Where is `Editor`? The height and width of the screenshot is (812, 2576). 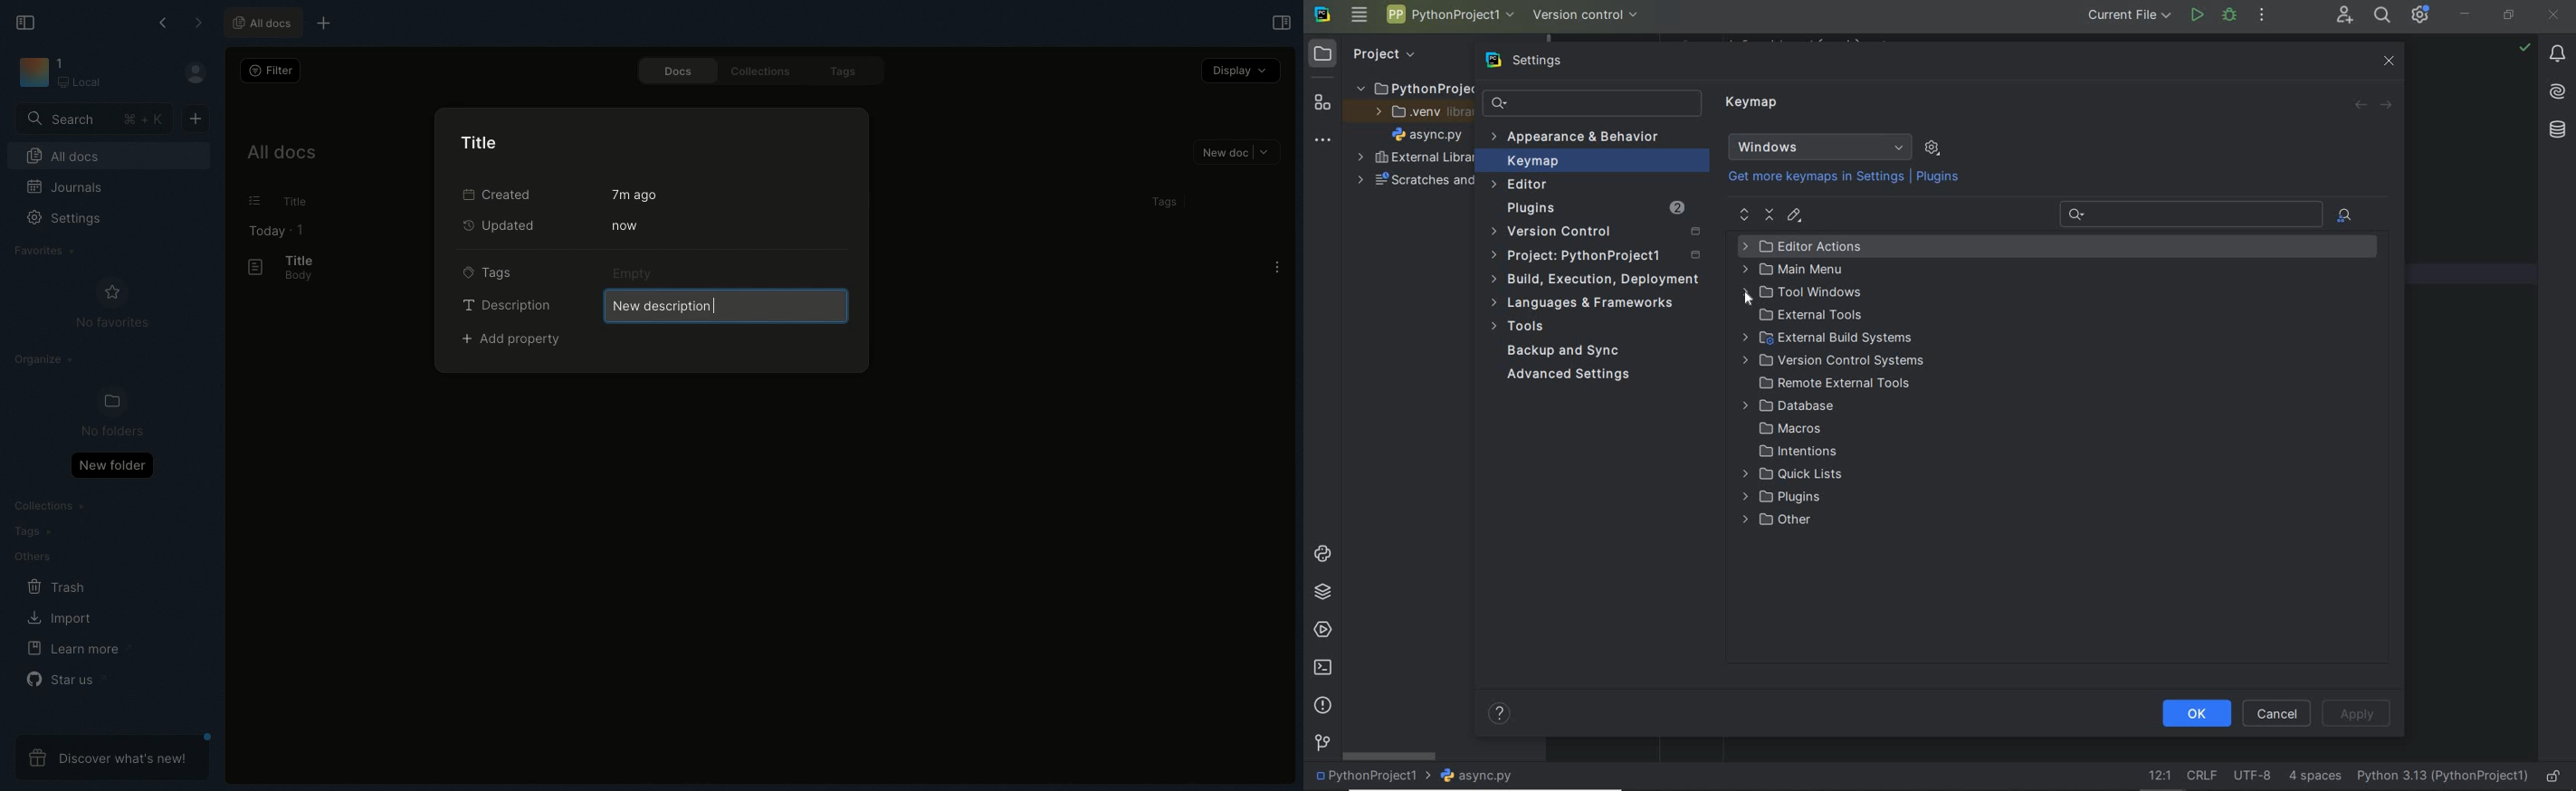 Editor is located at coordinates (1522, 185).